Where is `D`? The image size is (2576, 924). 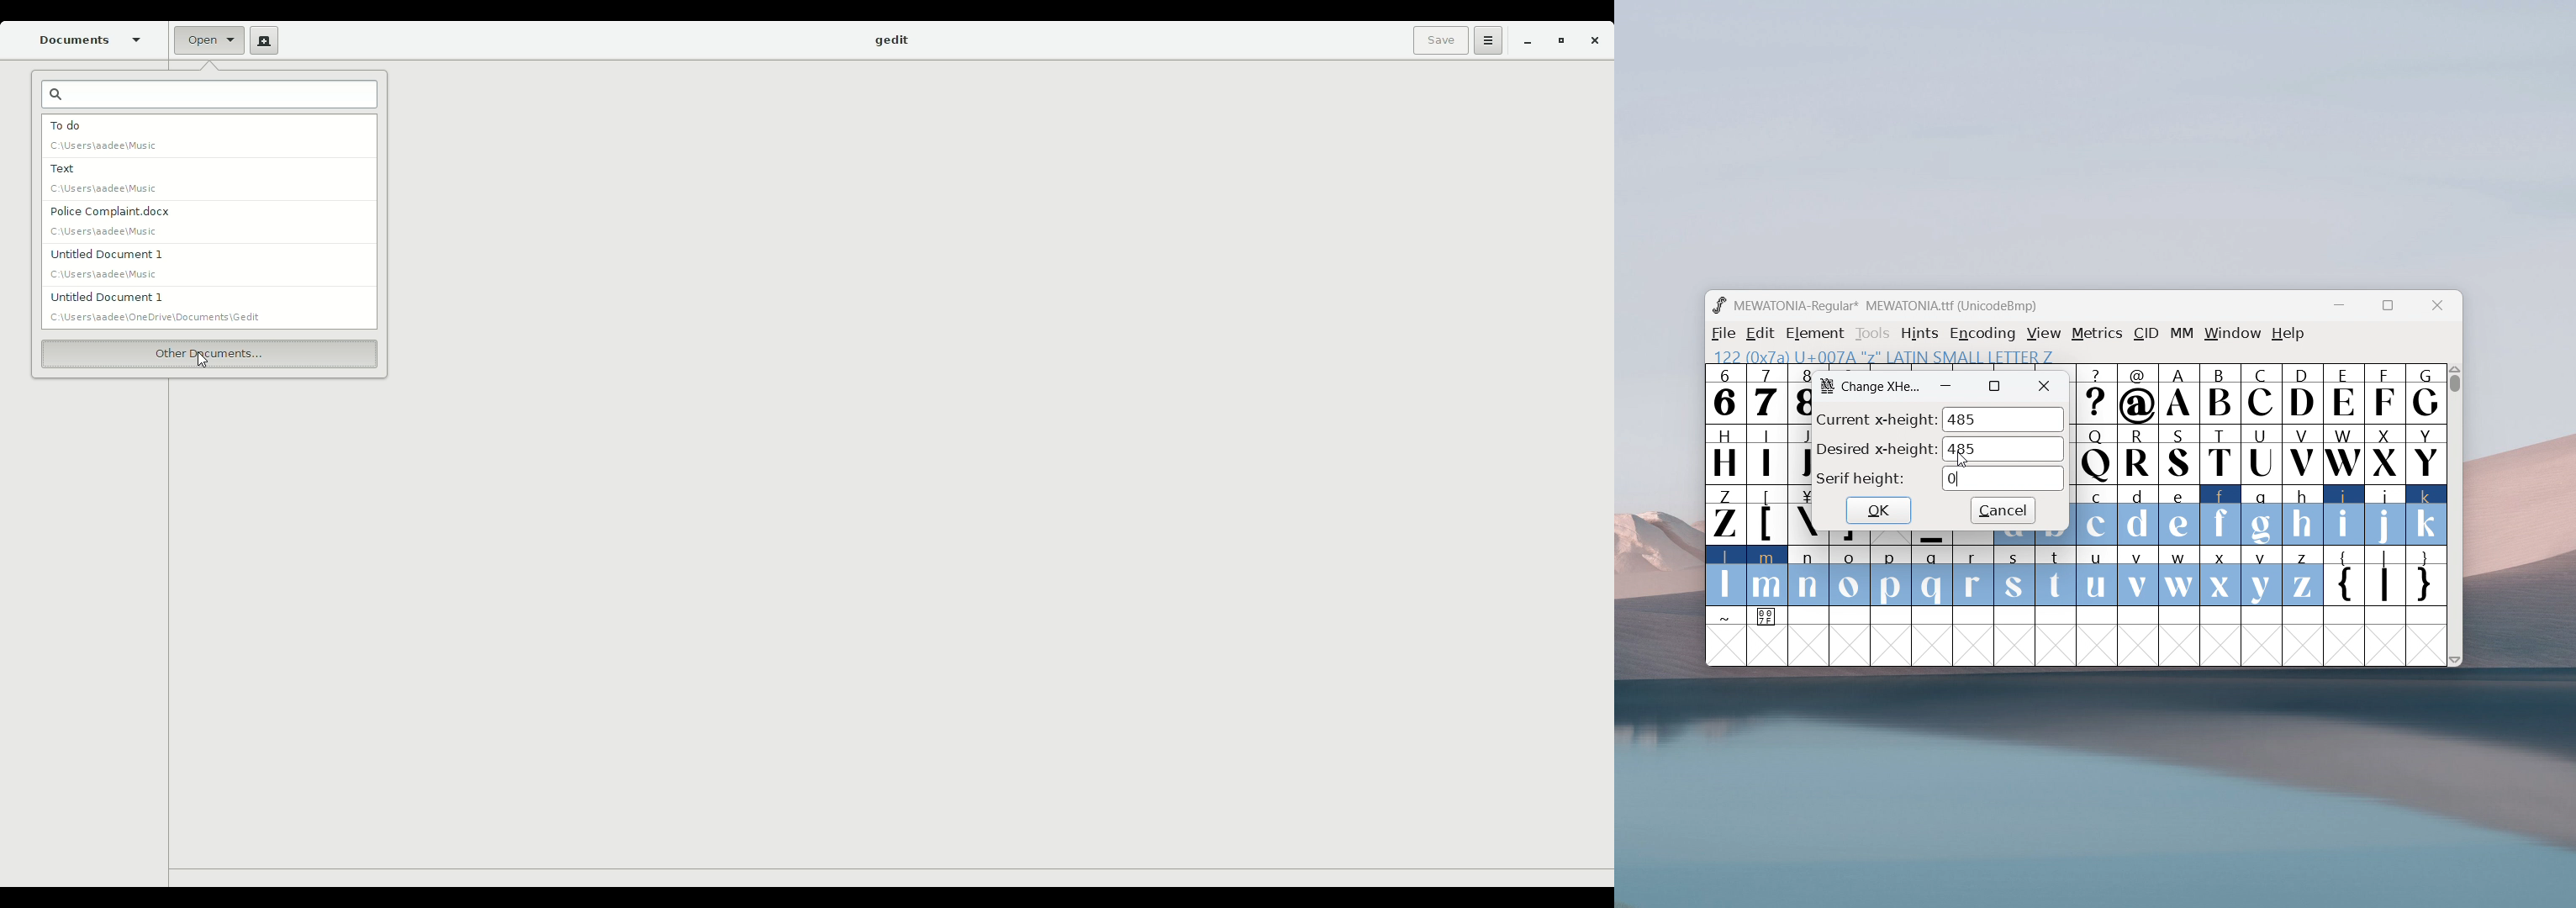 D is located at coordinates (2301, 393).